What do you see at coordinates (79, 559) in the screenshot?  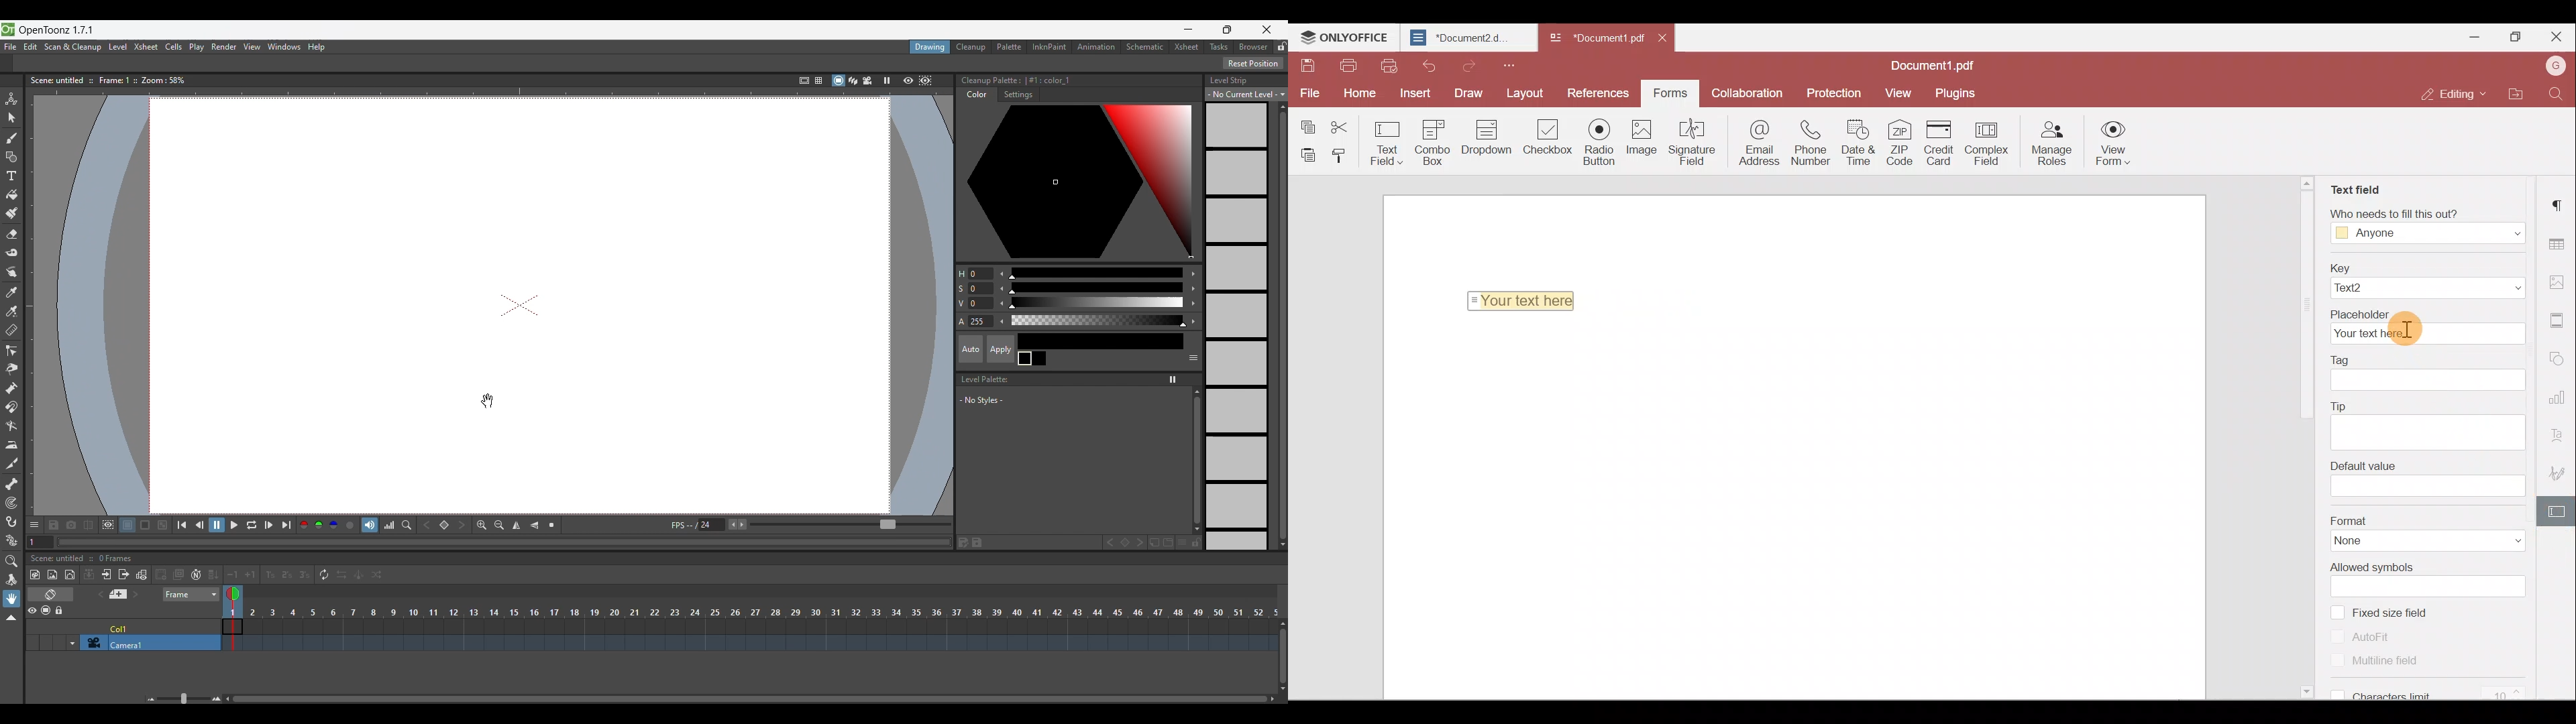 I see `Scence untitled :: 0 Frames` at bounding box center [79, 559].